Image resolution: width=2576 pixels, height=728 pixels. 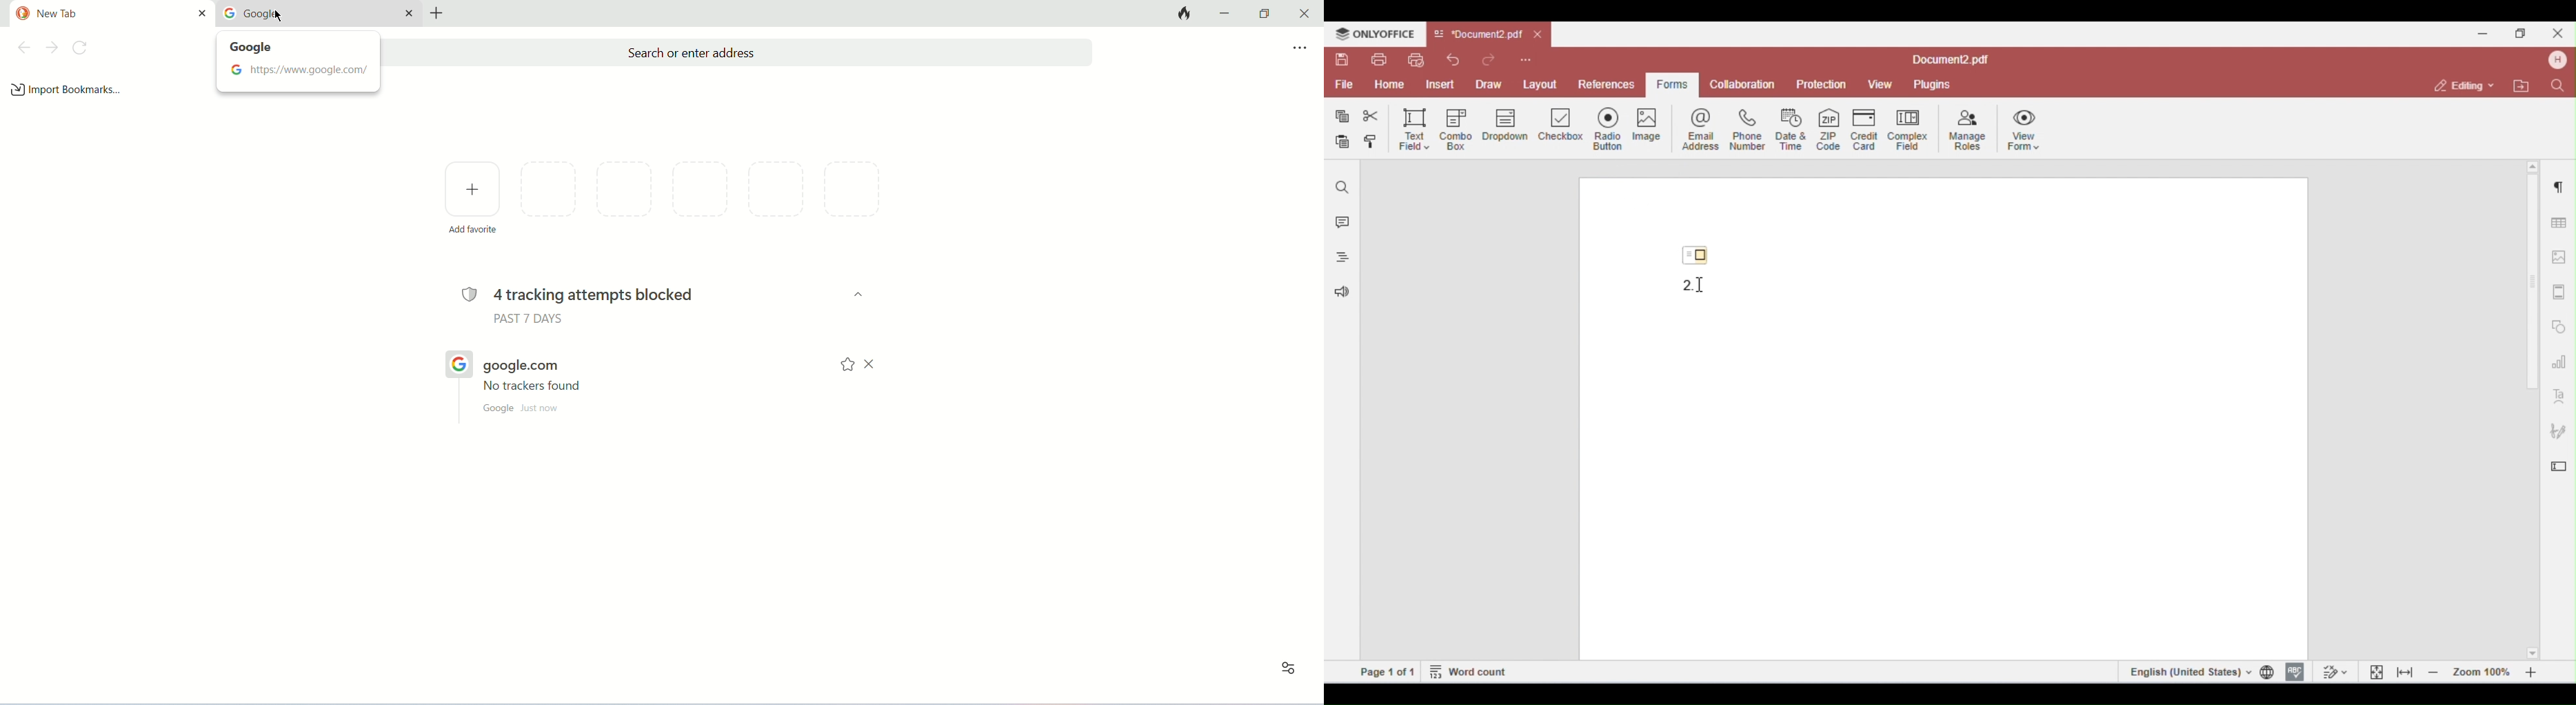 I want to click on google.com, so click(x=519, y=368).